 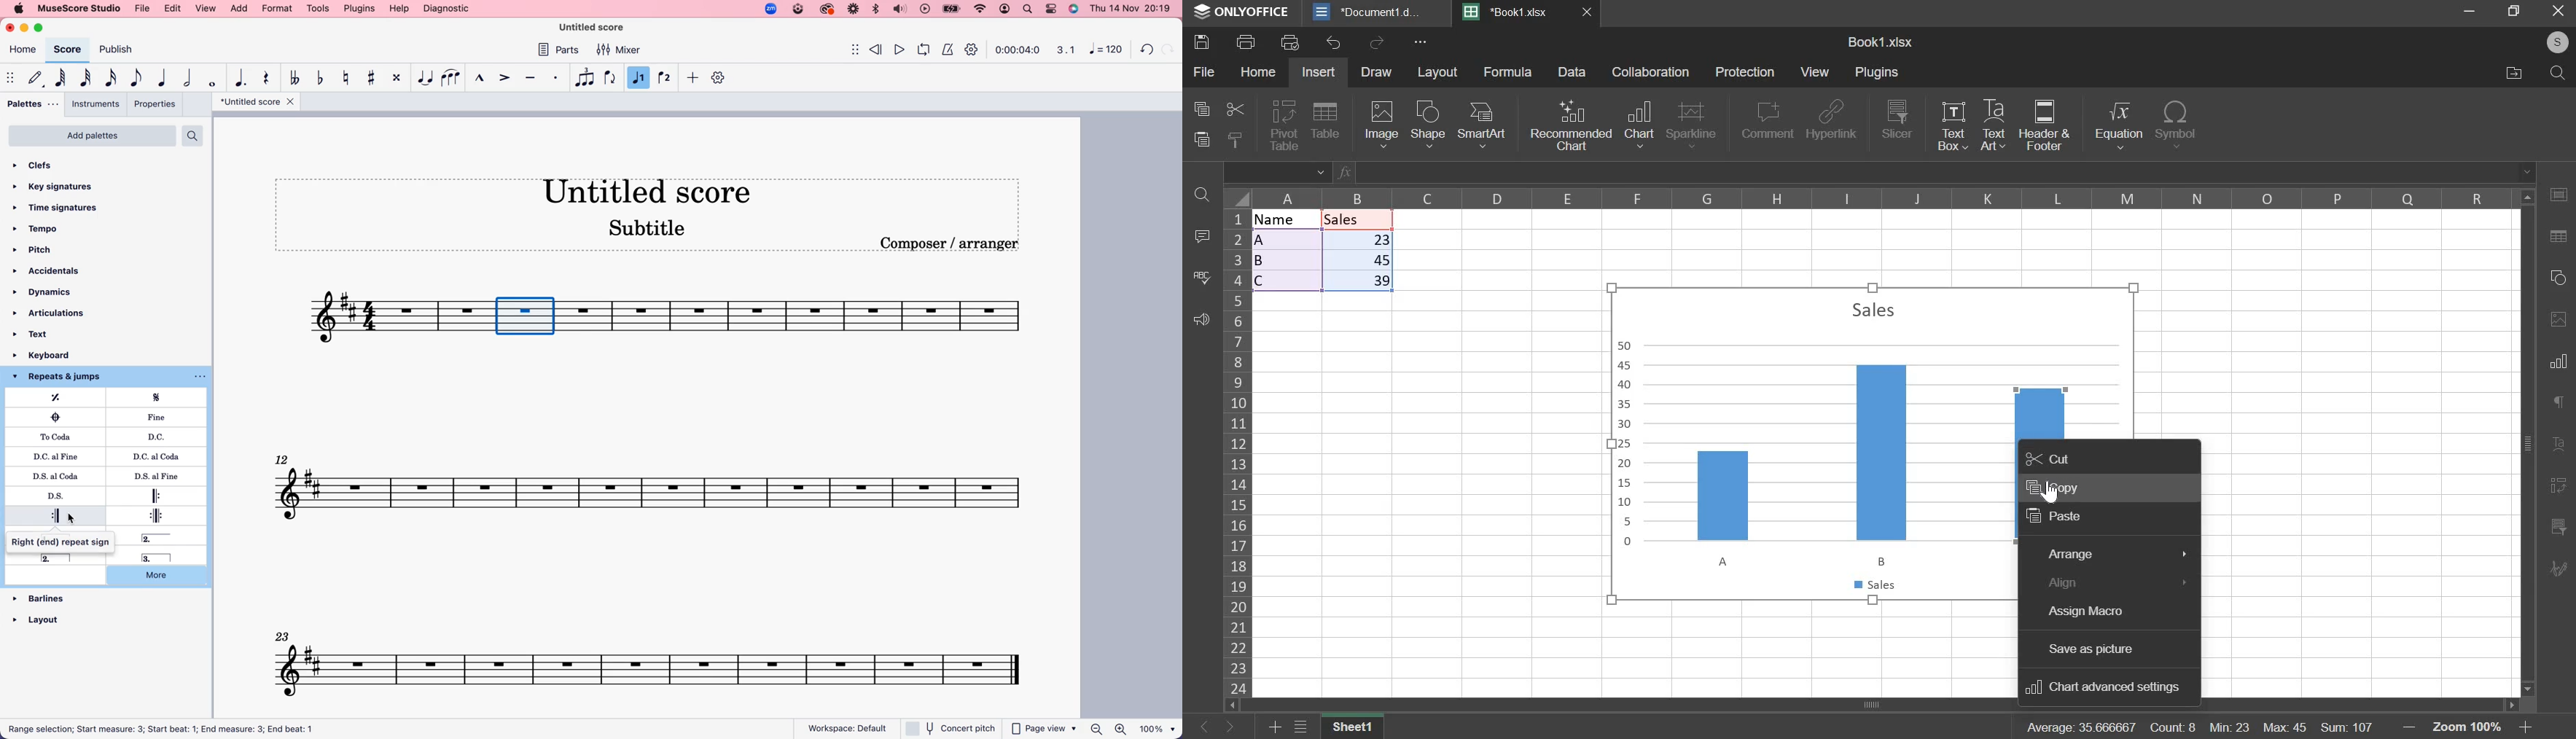 What do you see at coordinates (92, 135) in the screenshot?
I see `add pallets` at bounding box center [92, 135].